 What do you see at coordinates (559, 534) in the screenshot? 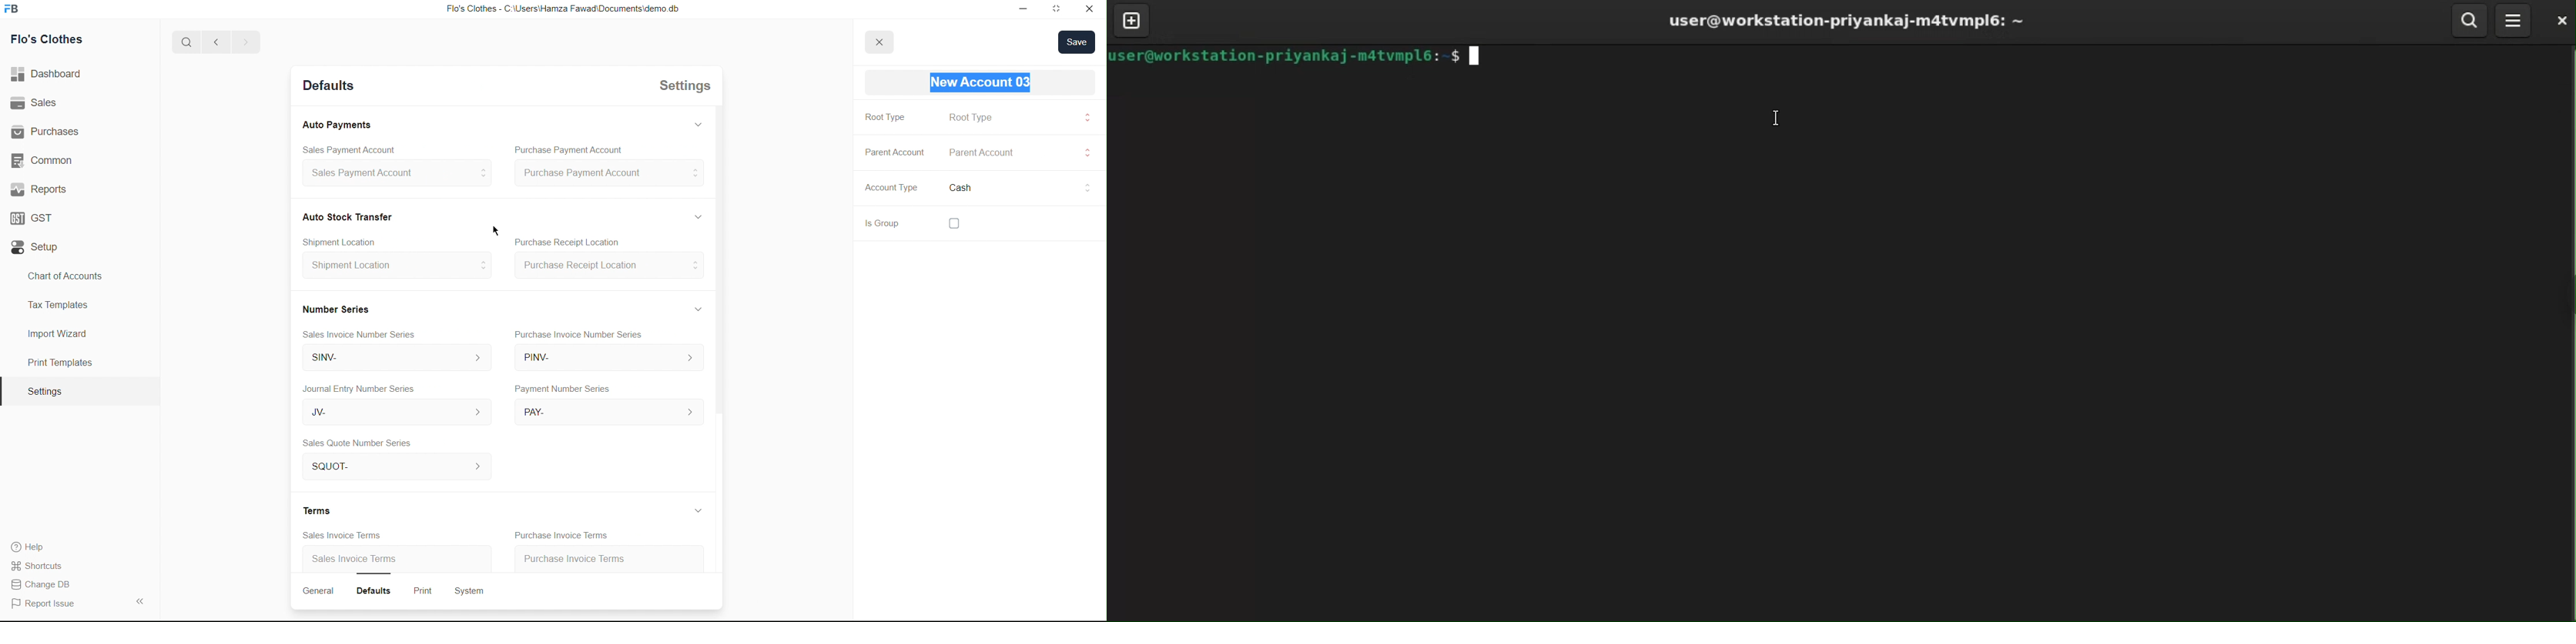
I see `Purchase Invoice Terms` at bounding box center [559, 534].